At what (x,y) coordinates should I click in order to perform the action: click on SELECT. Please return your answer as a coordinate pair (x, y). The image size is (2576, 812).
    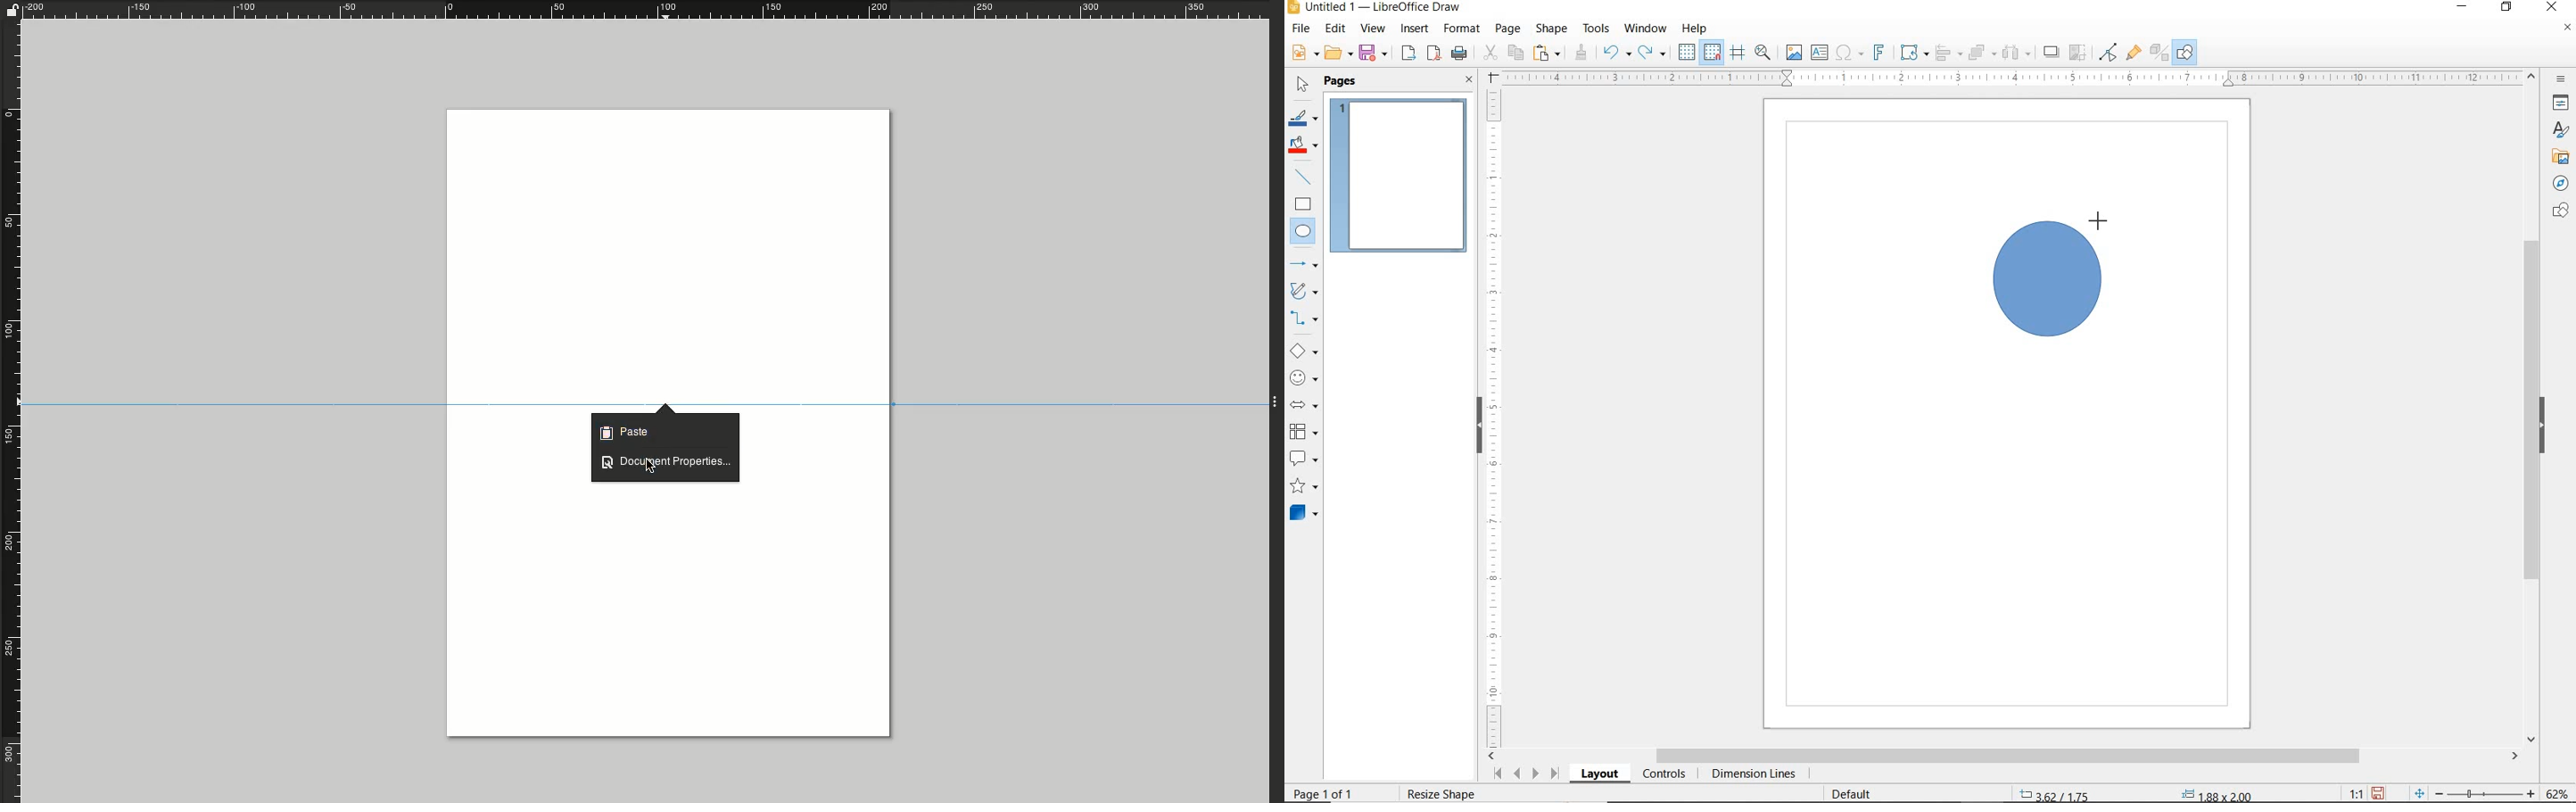
    Looking at the image, I should click on (1303, 85).